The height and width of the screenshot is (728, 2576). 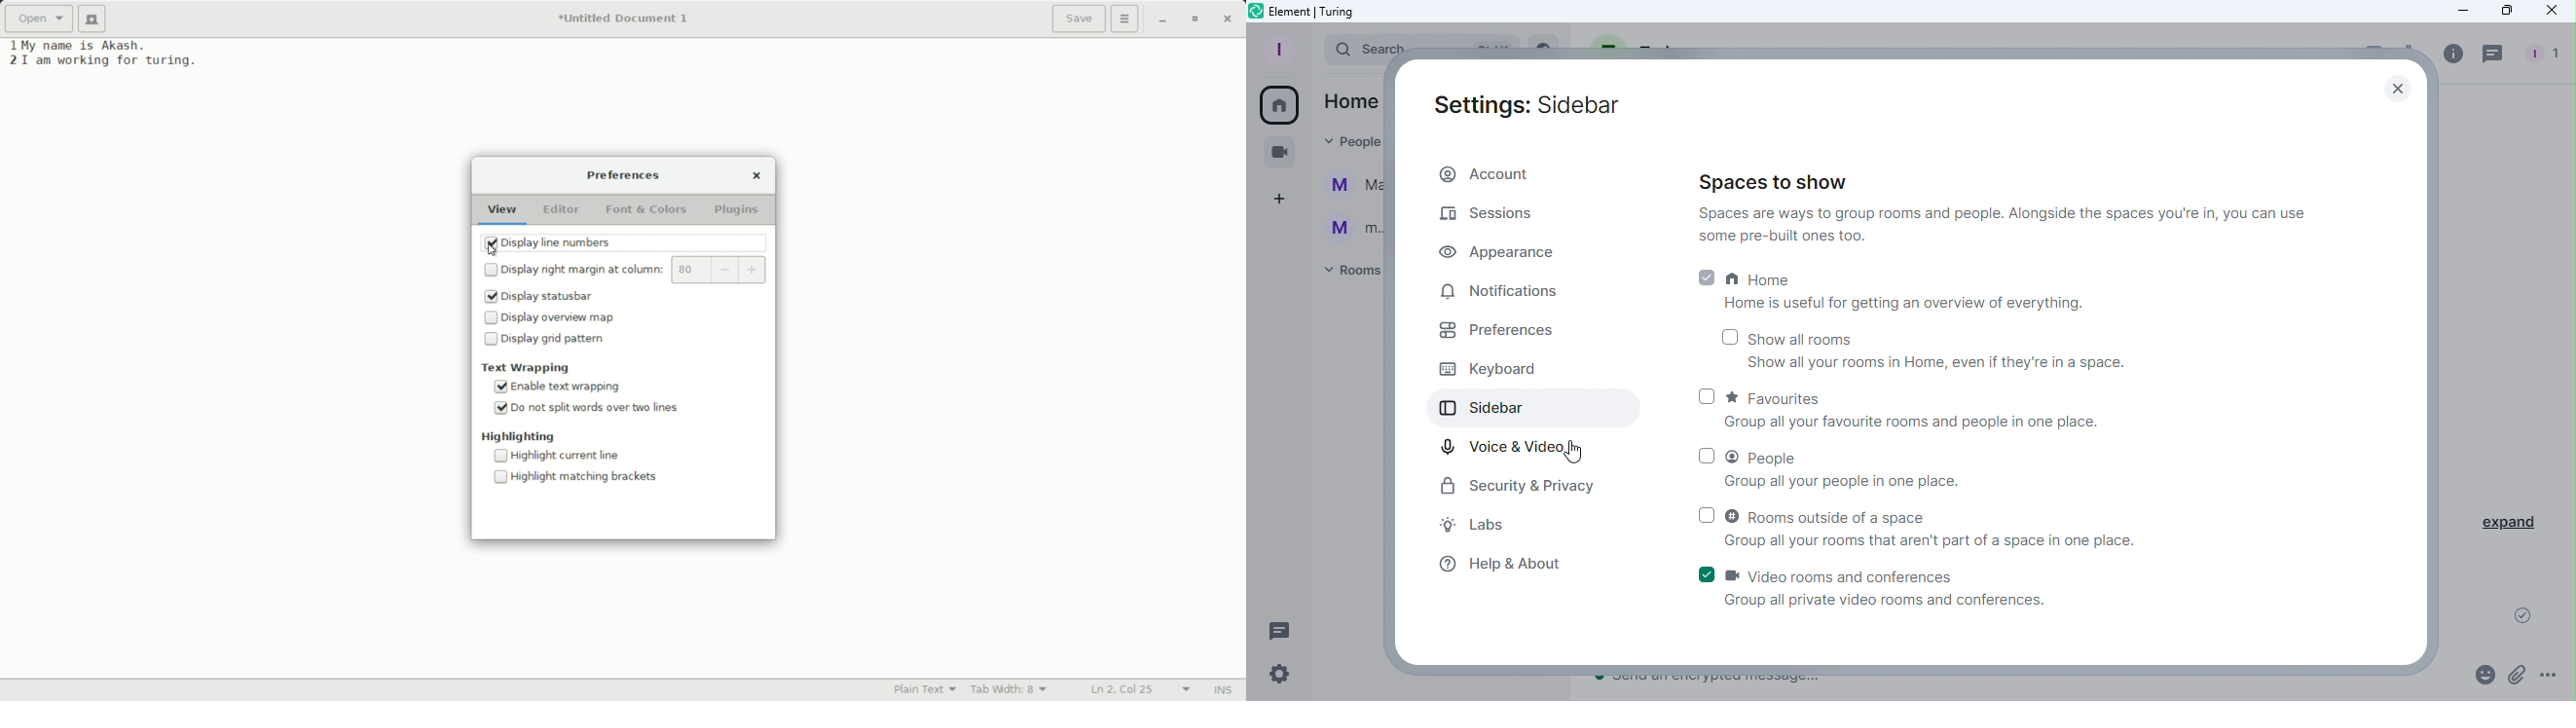 What do you see at coordinates (2518, 679) in the screenshot?
I see `Attachment` at bounding box center [2518, 679].